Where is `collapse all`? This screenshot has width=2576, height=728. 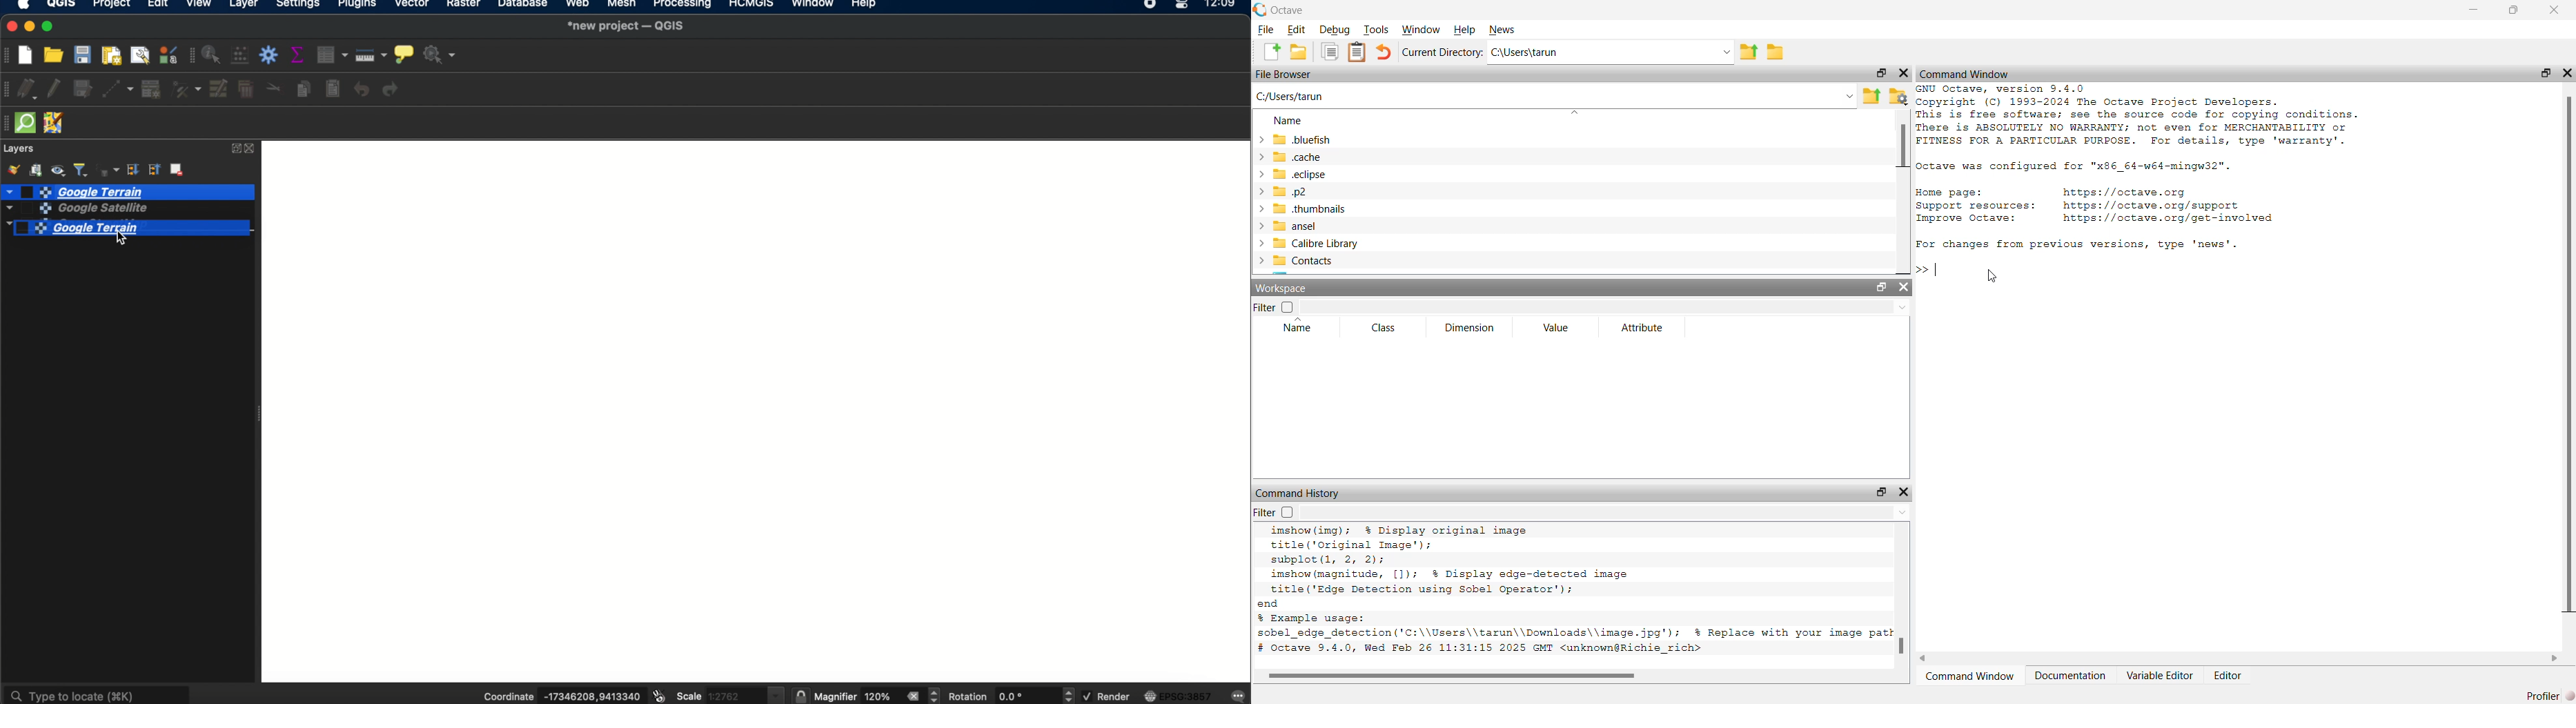 collapse all is located at coordinates (155, 170).